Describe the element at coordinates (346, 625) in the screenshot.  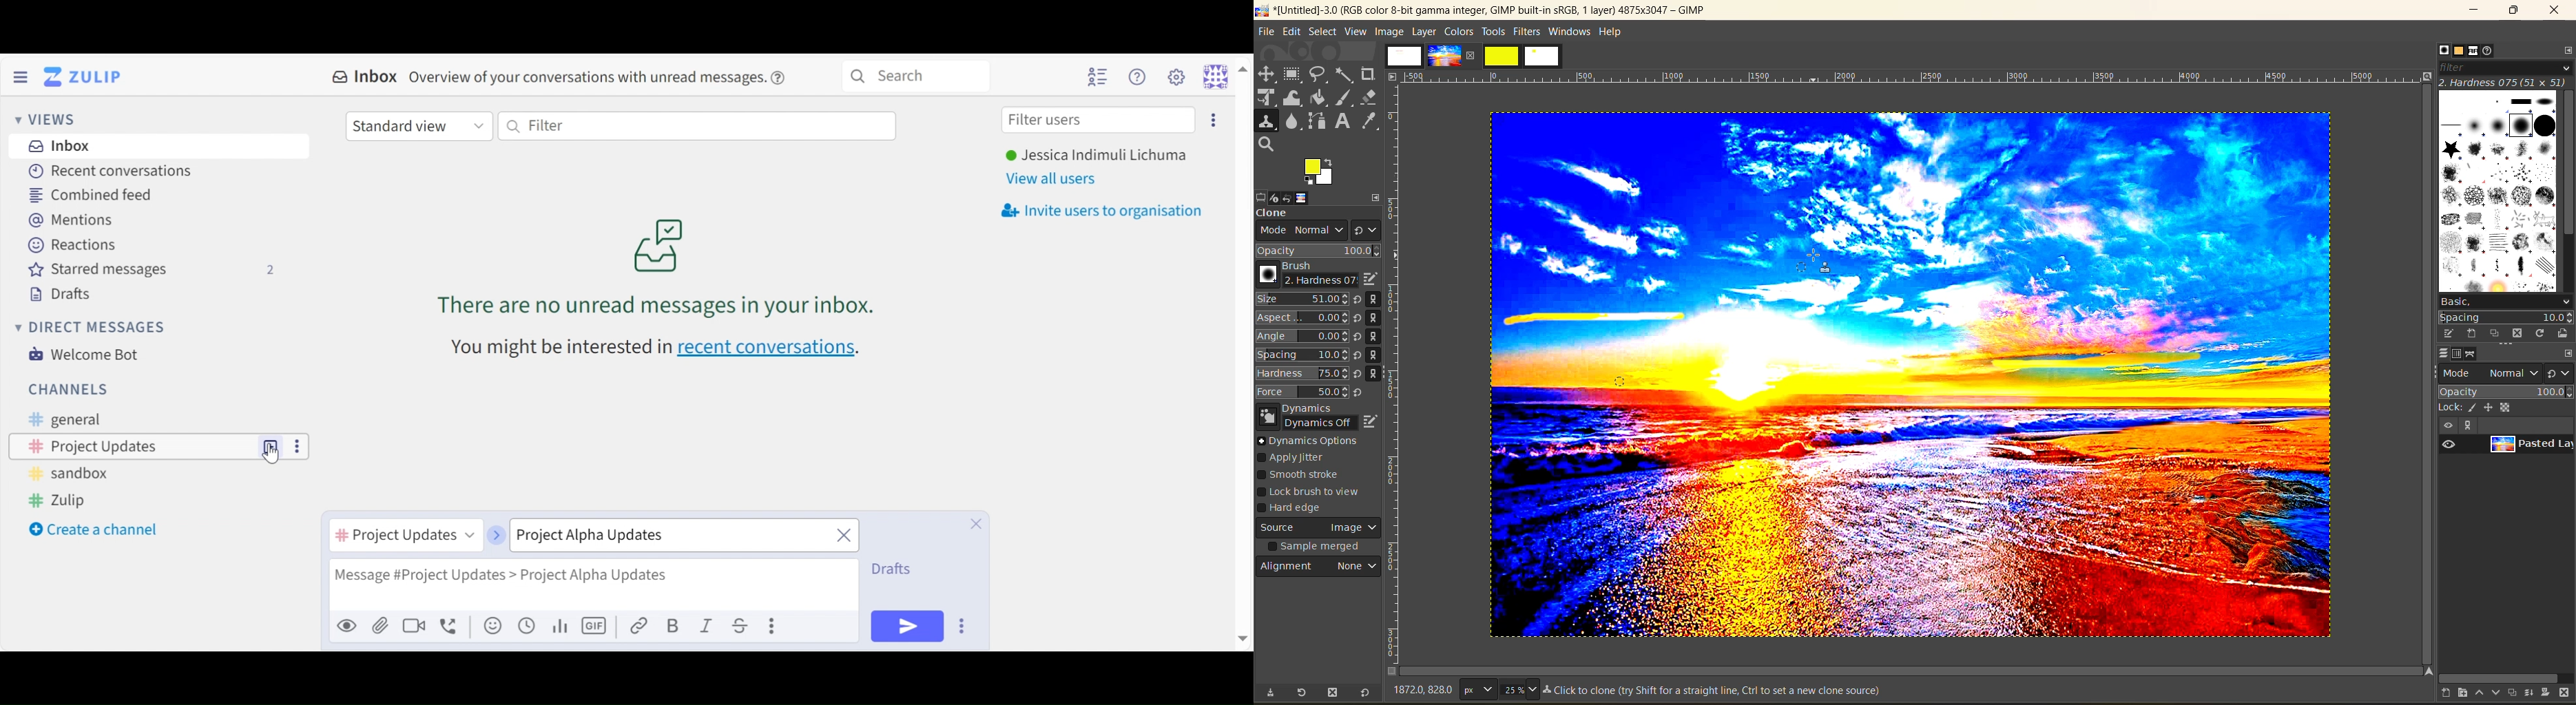
I see `Preview` at that location.